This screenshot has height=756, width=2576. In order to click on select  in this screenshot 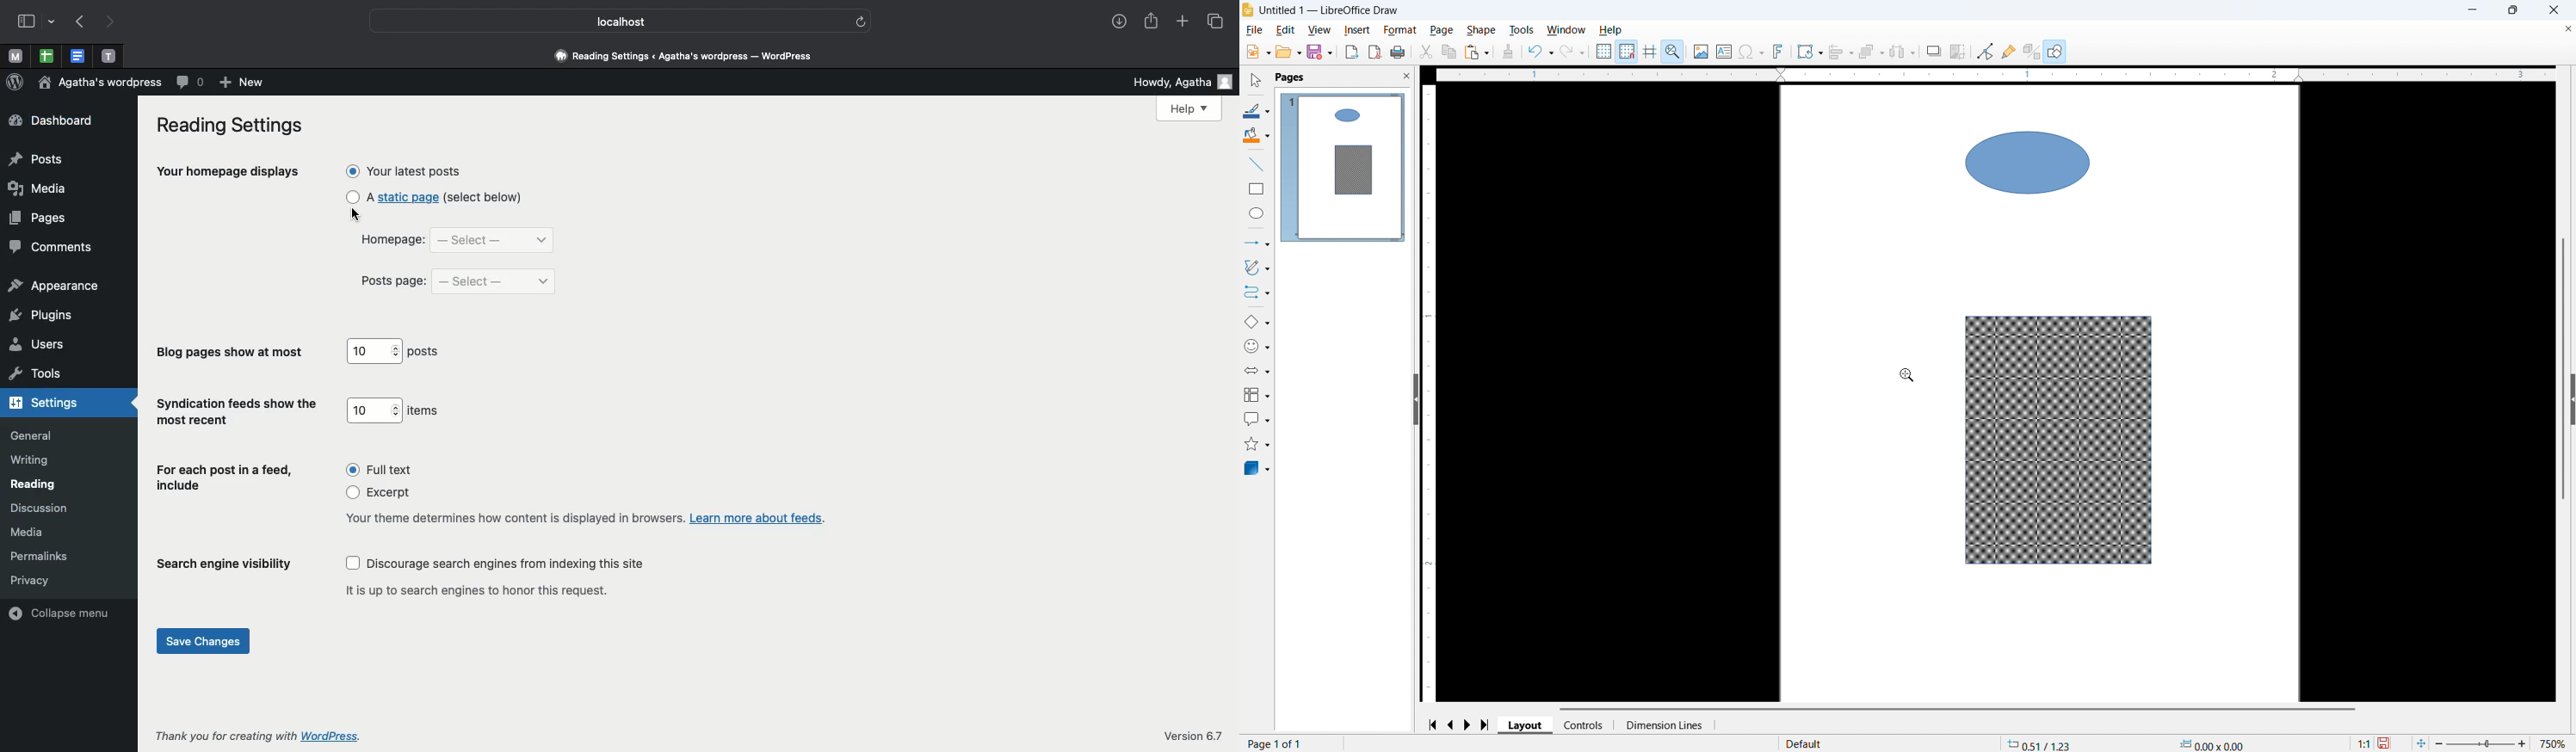, I will do `click(1257, 81)`.